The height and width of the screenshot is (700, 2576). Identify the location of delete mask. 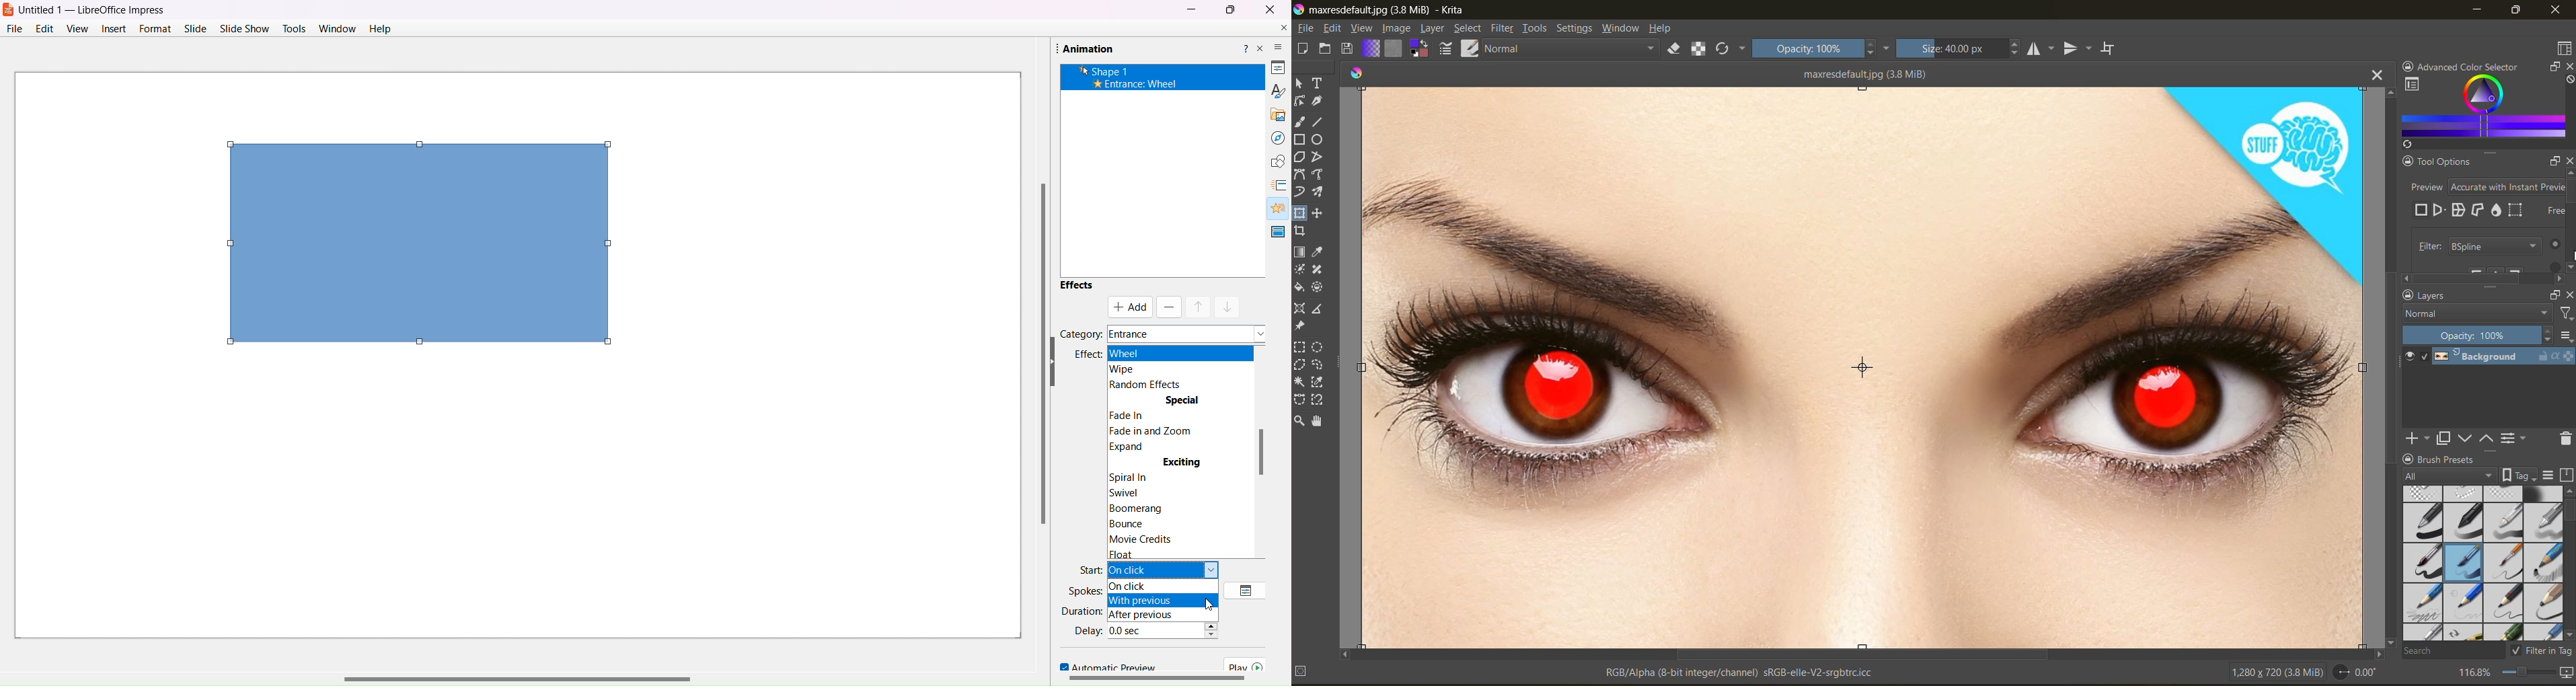
(2567, 439).